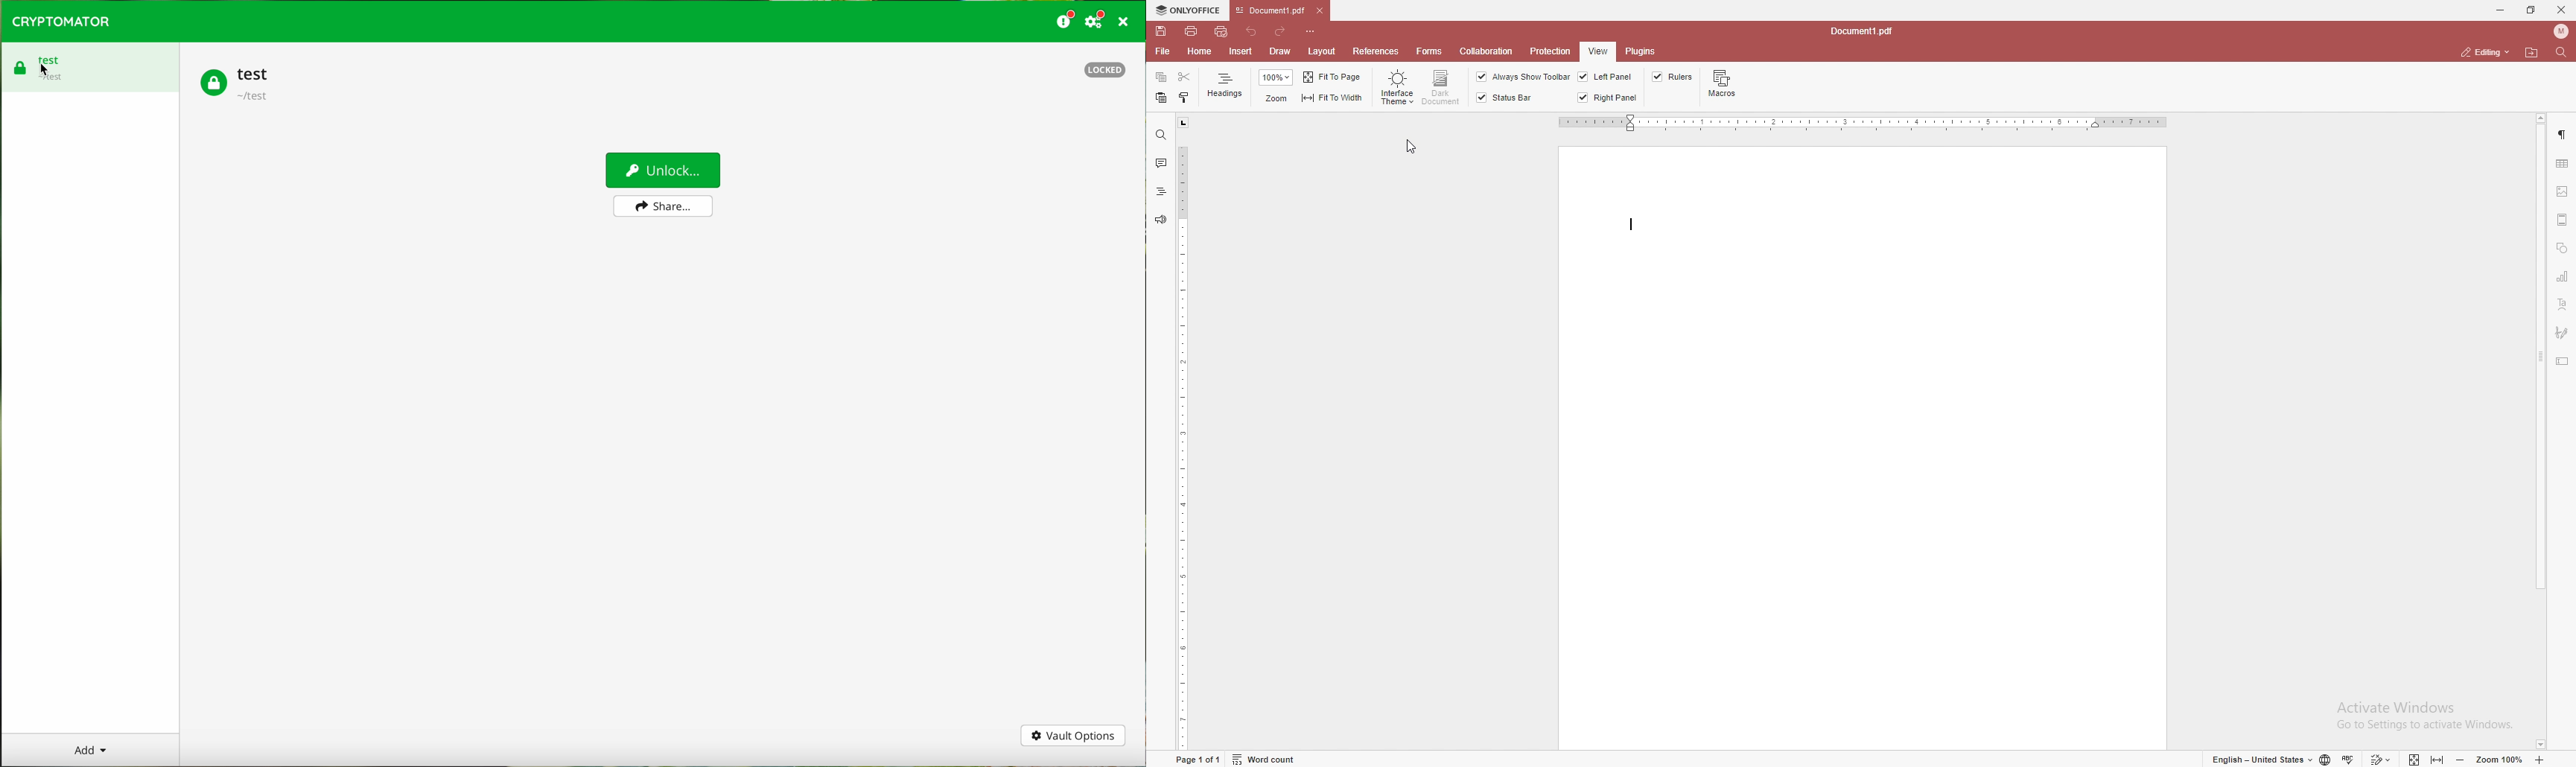 The height and width of the screenshot is (784, 2576). What do you see at coordinates (1200, 758) in the screenshot?
I see `page` at bounding box center [1200, 758].